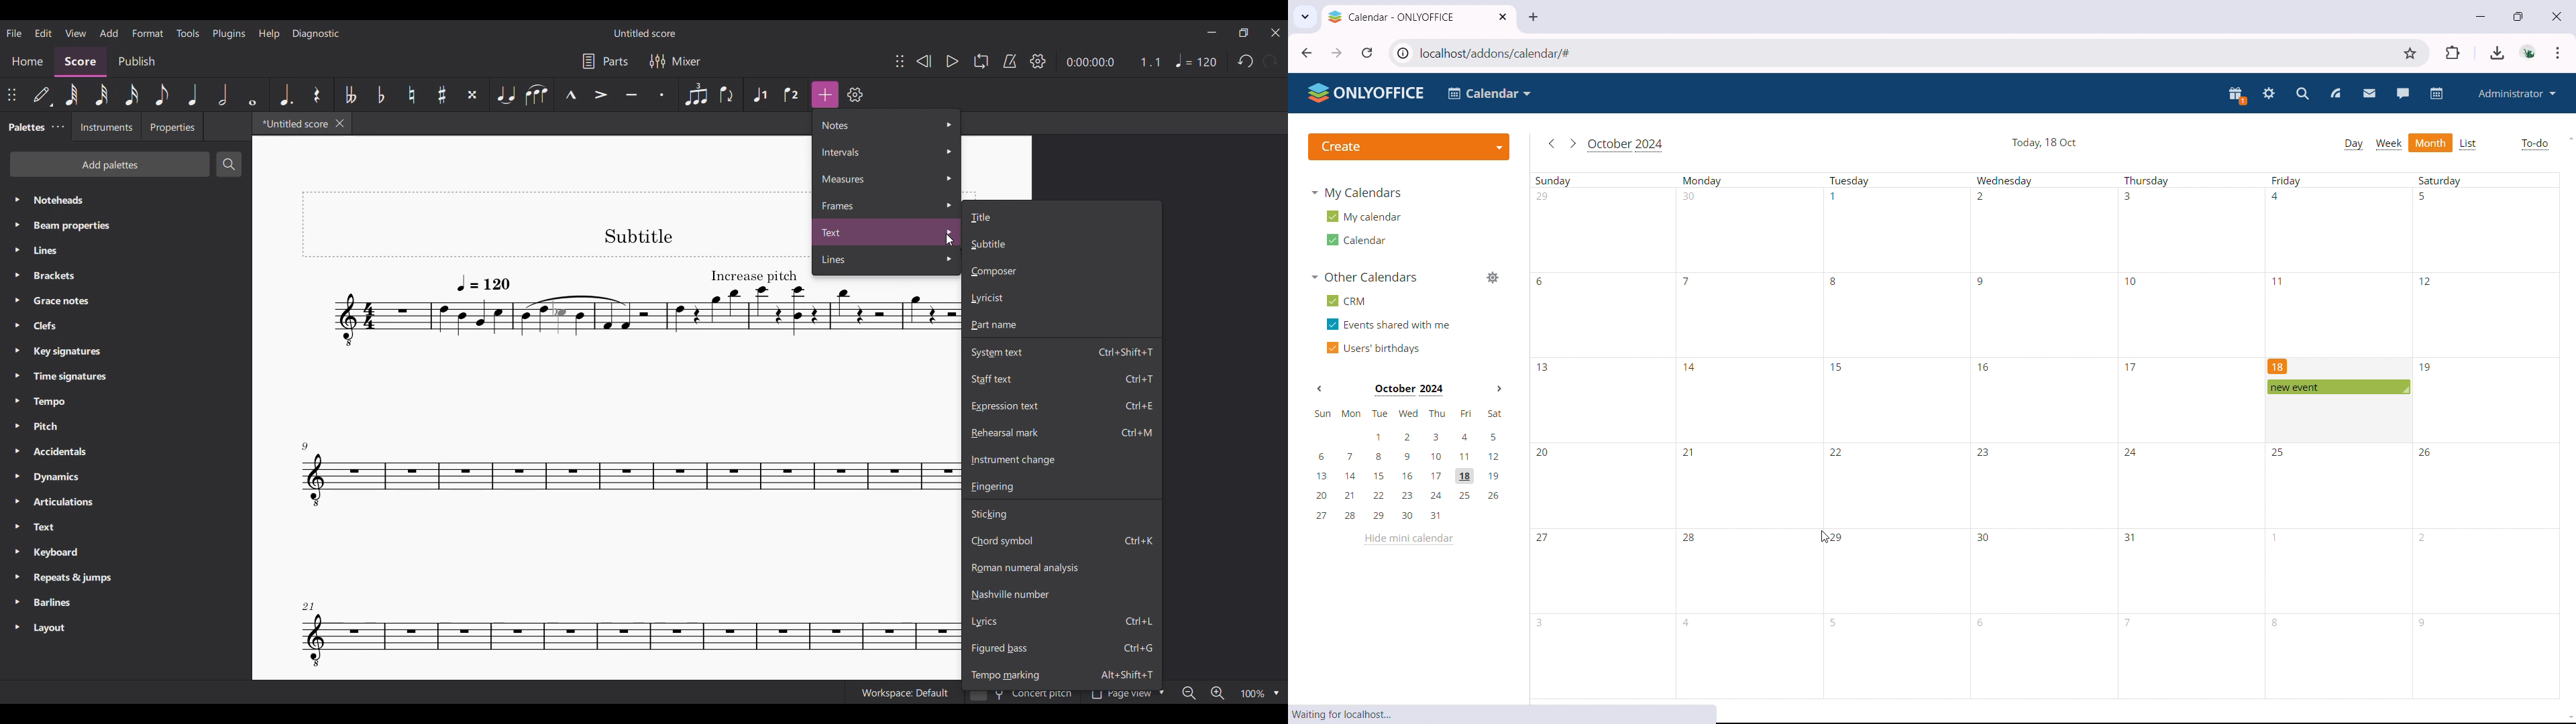  I want to click on Interval options, so click(886, 152).